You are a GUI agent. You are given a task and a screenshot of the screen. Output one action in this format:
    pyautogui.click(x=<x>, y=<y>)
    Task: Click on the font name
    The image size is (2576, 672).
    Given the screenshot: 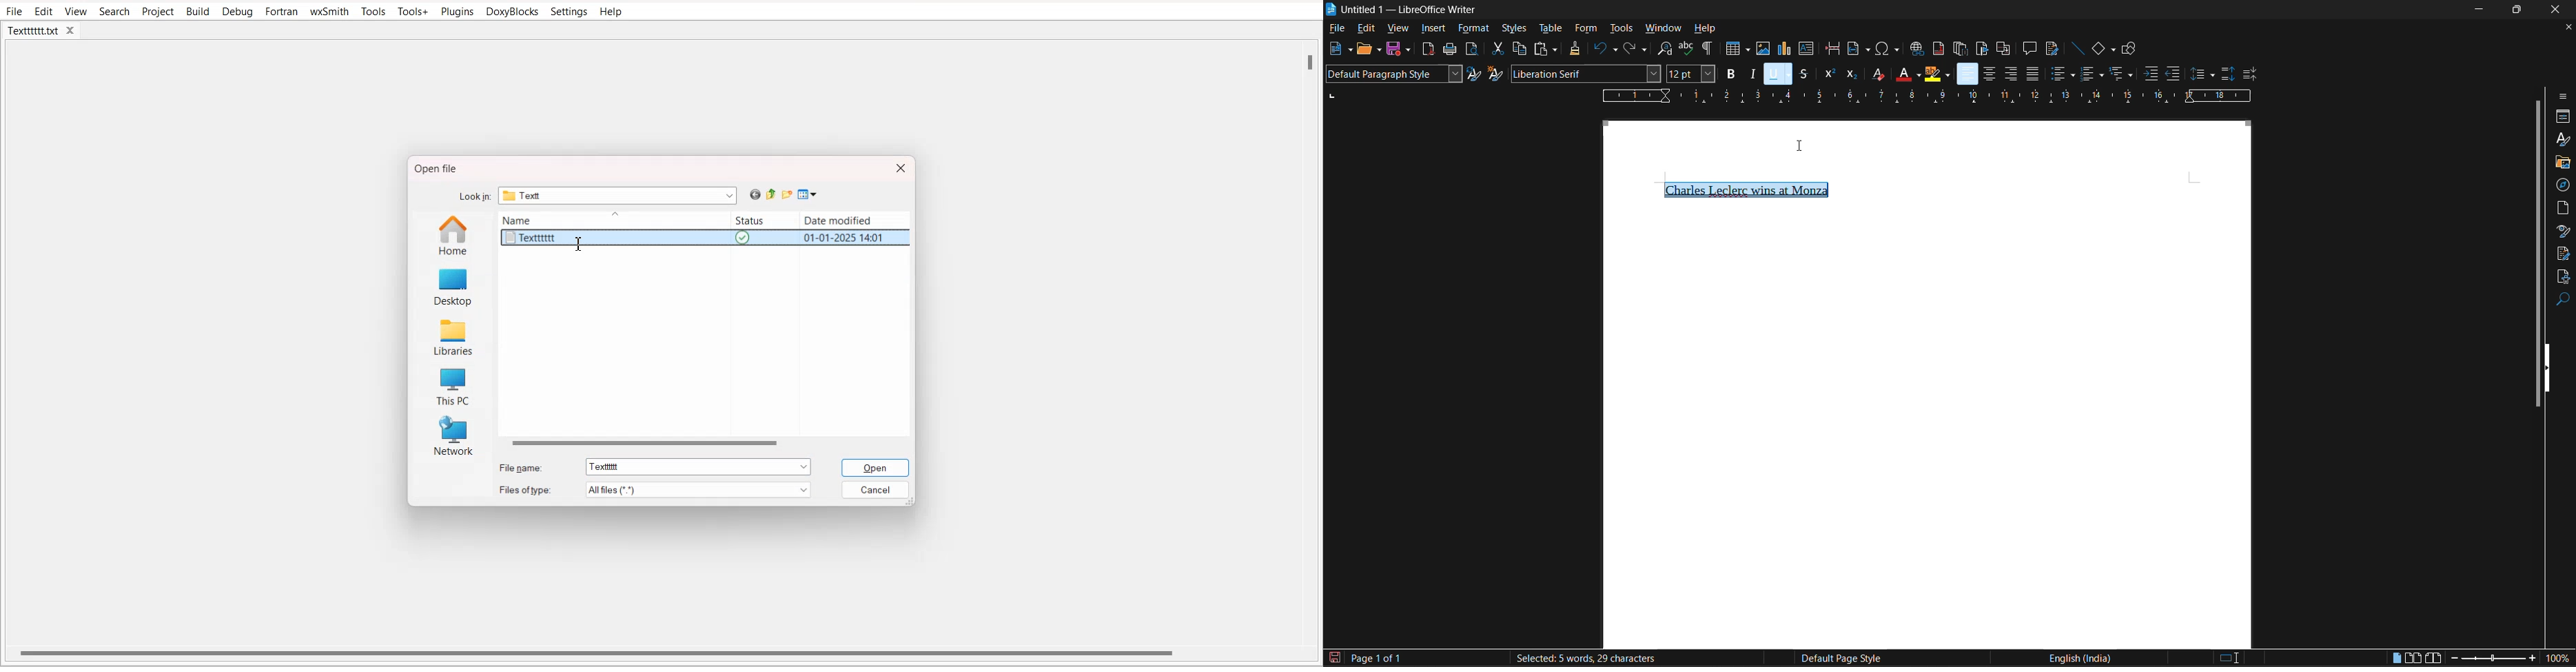 What is the action you would take?
    pyautogui.click(x=1585, y=73)
    